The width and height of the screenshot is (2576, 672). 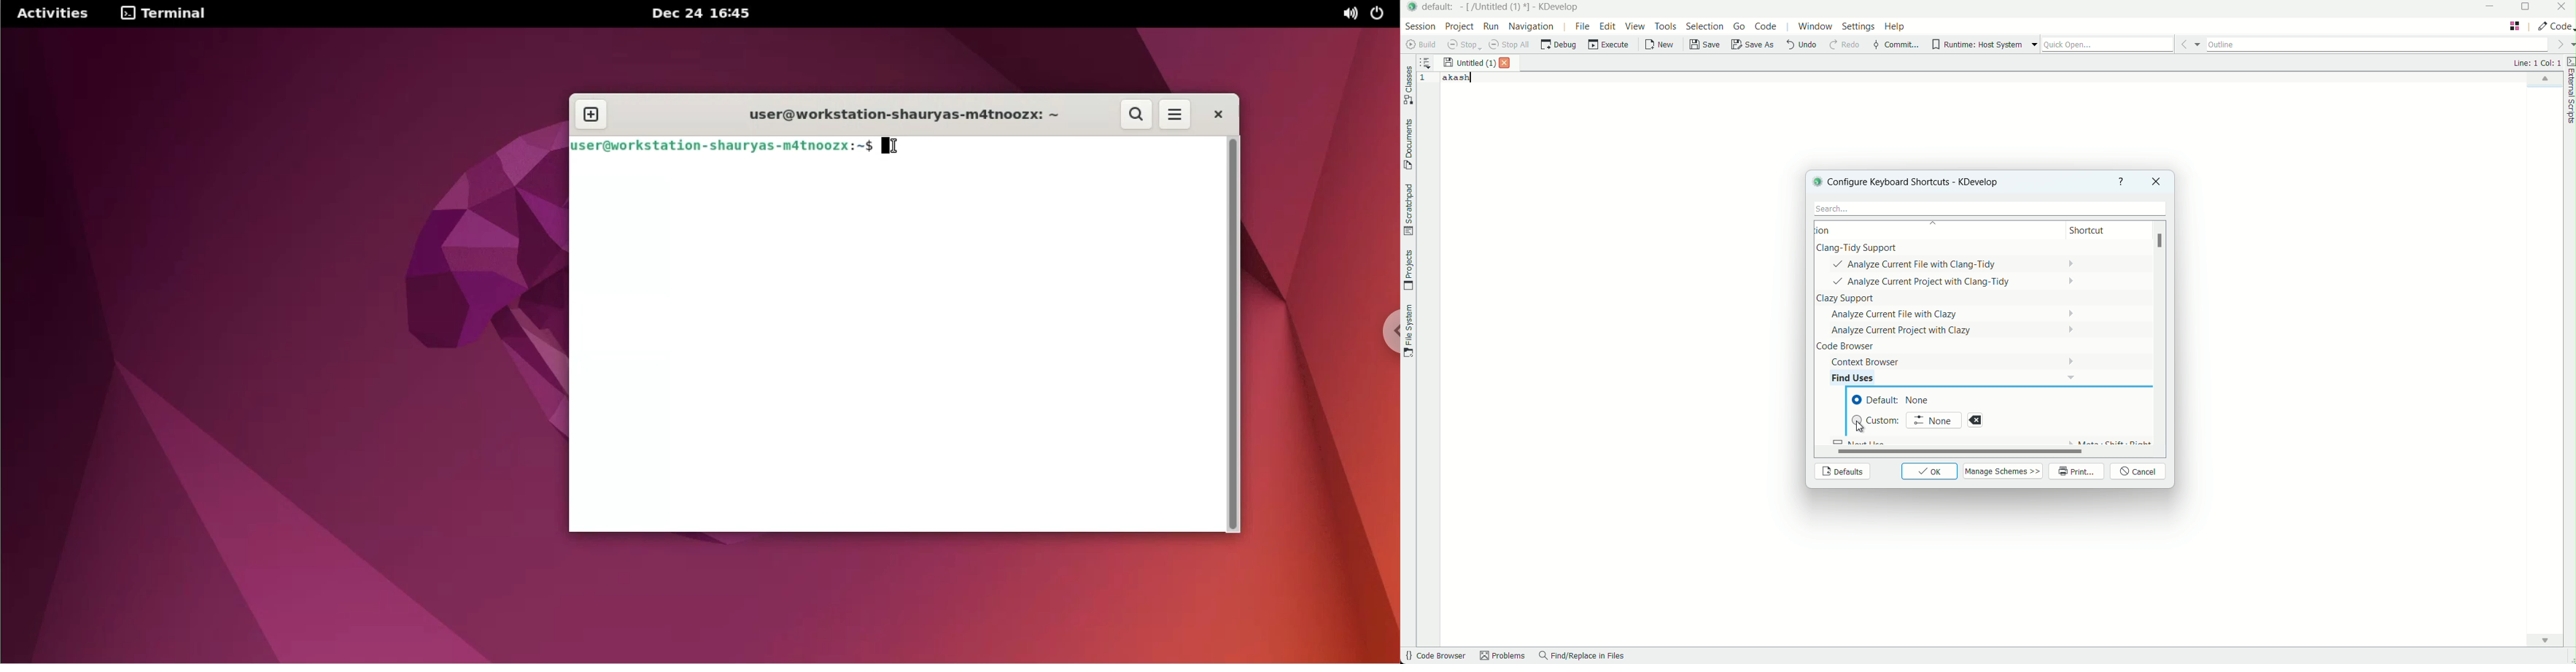 What do you see at coordinates (2515, 26) in the screenshot?
I see `change layout` at bounding box center [2515, 26].